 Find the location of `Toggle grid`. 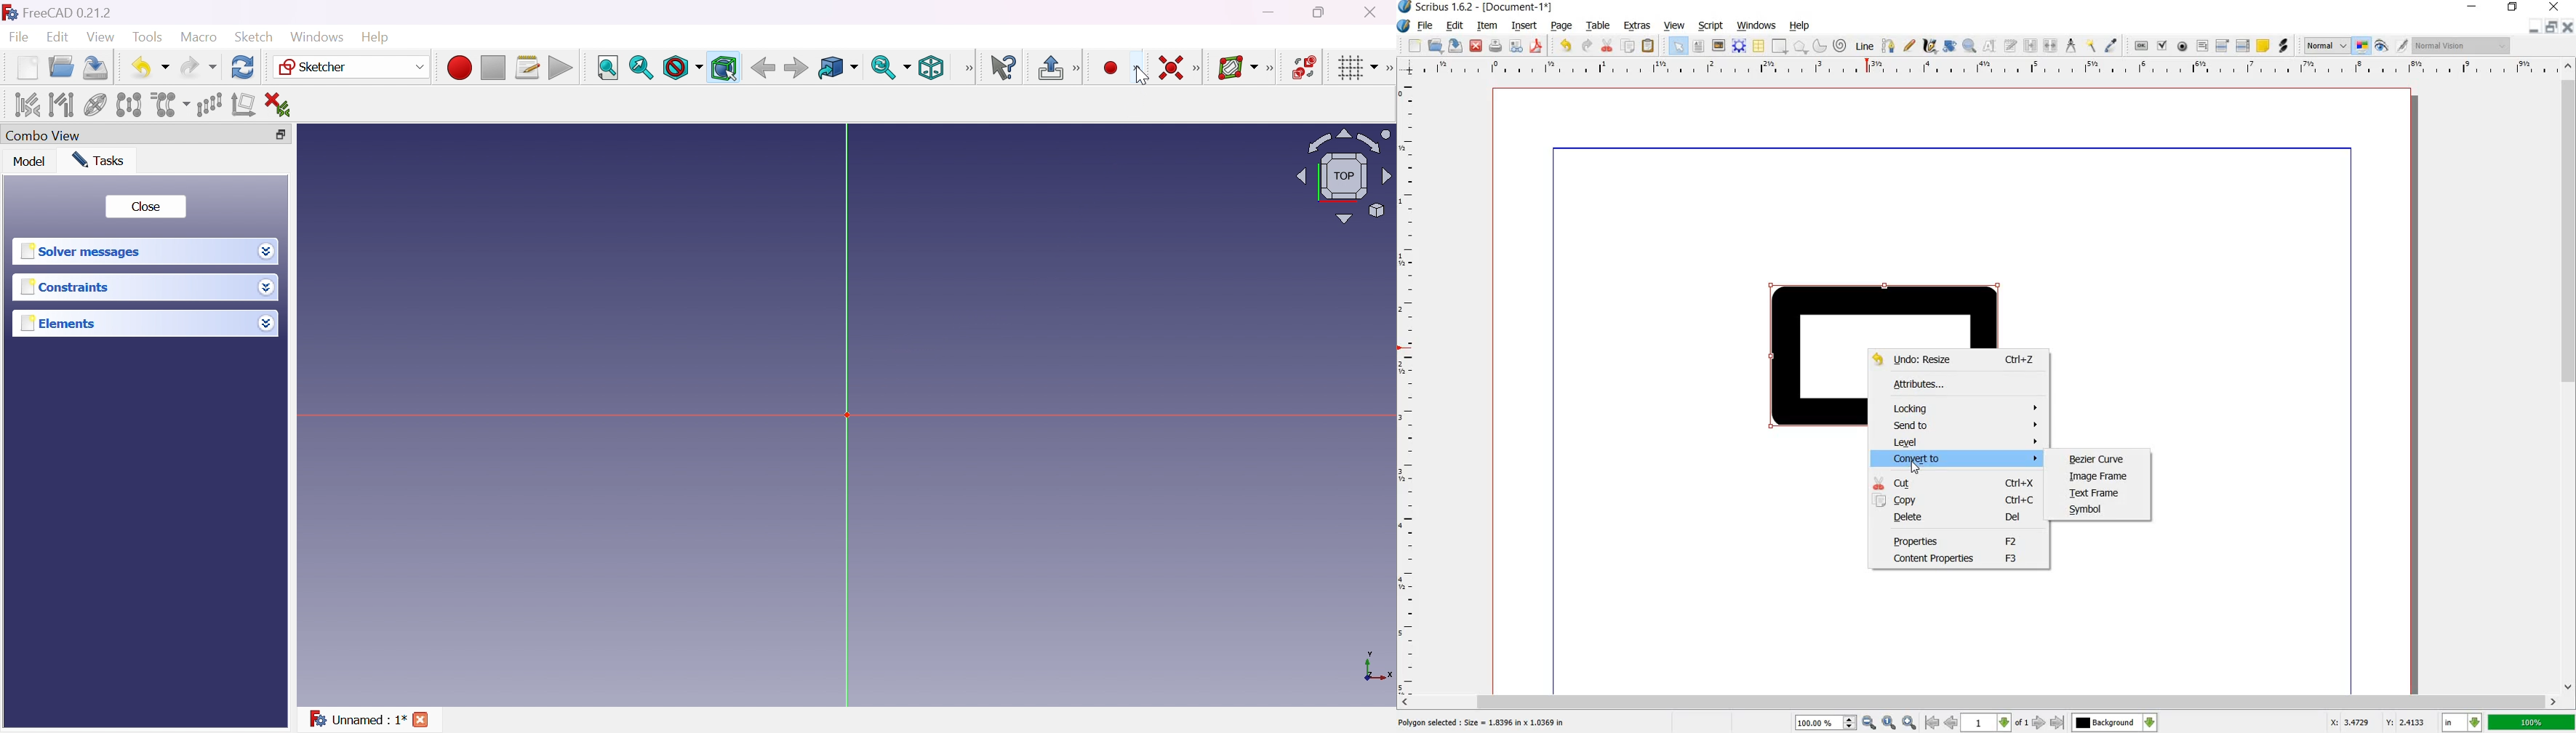

Toggle grid is located at coordinates (1356, 68).